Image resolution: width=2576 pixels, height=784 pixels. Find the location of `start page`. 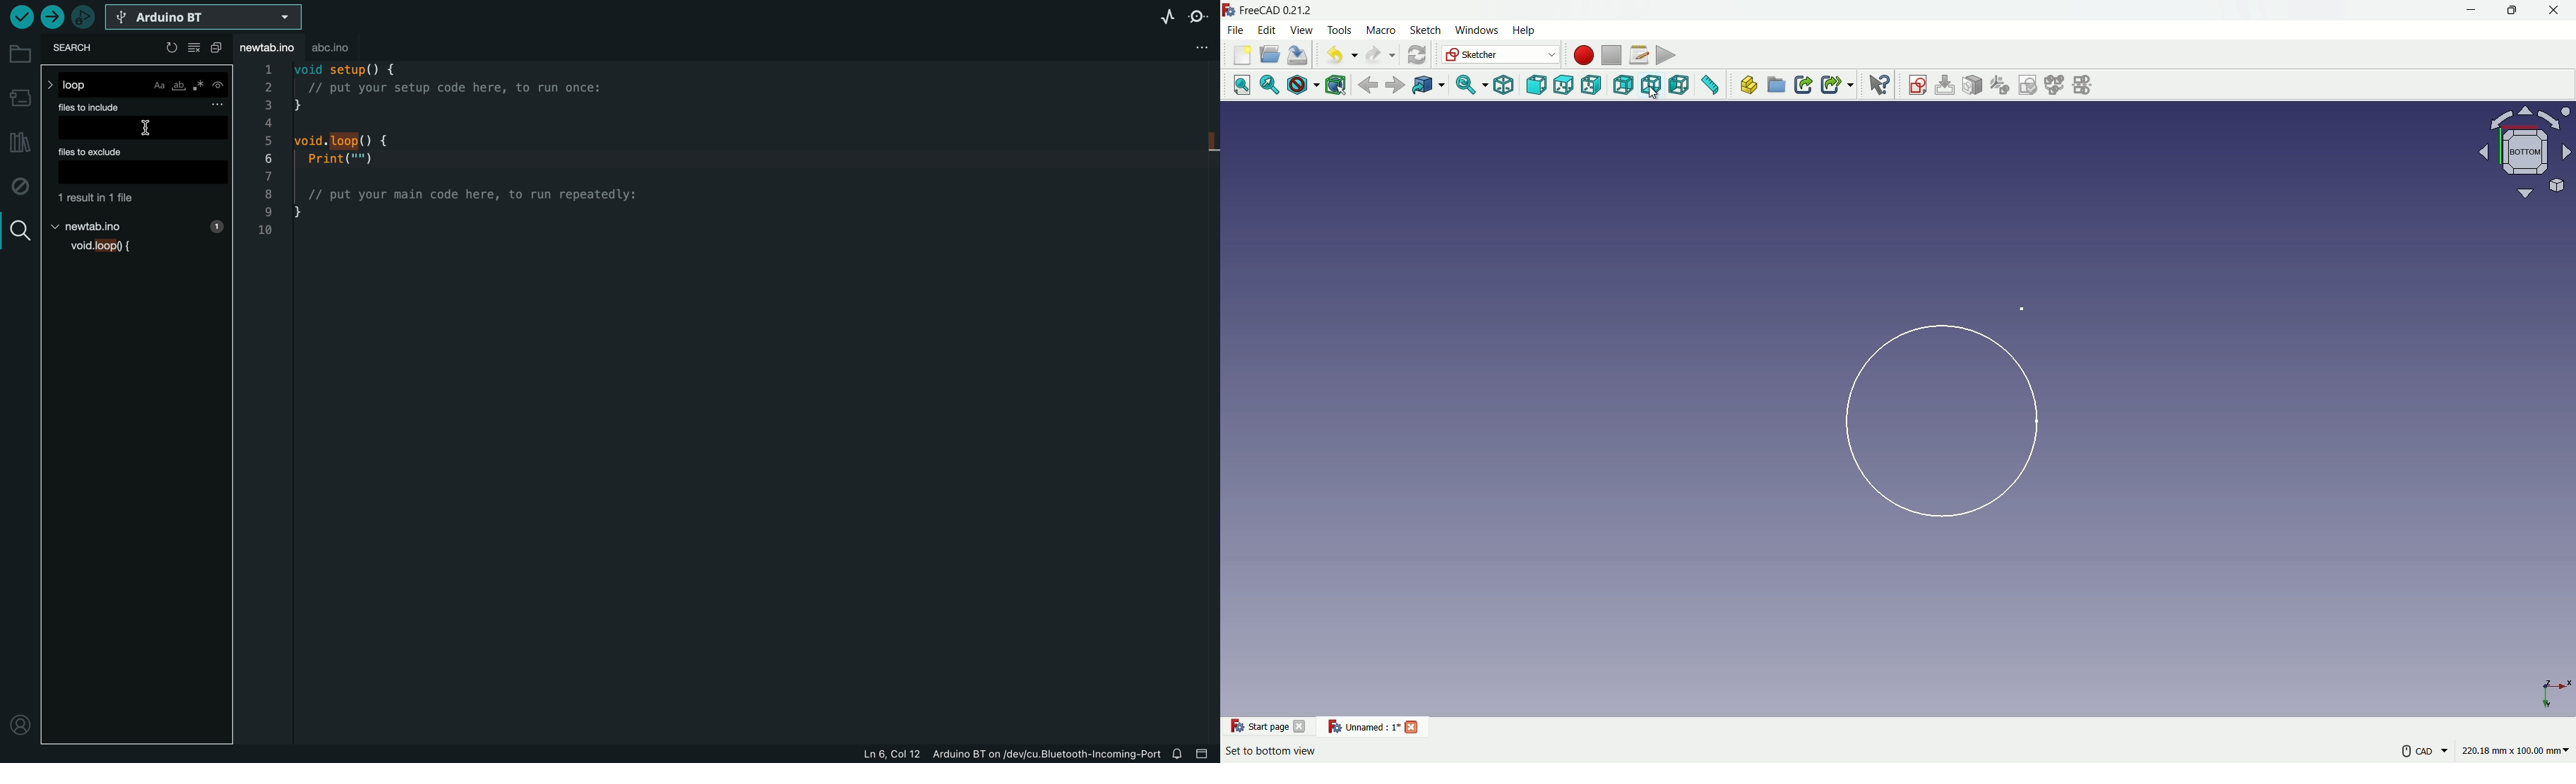

start page is located at coordinates (1256, 726).